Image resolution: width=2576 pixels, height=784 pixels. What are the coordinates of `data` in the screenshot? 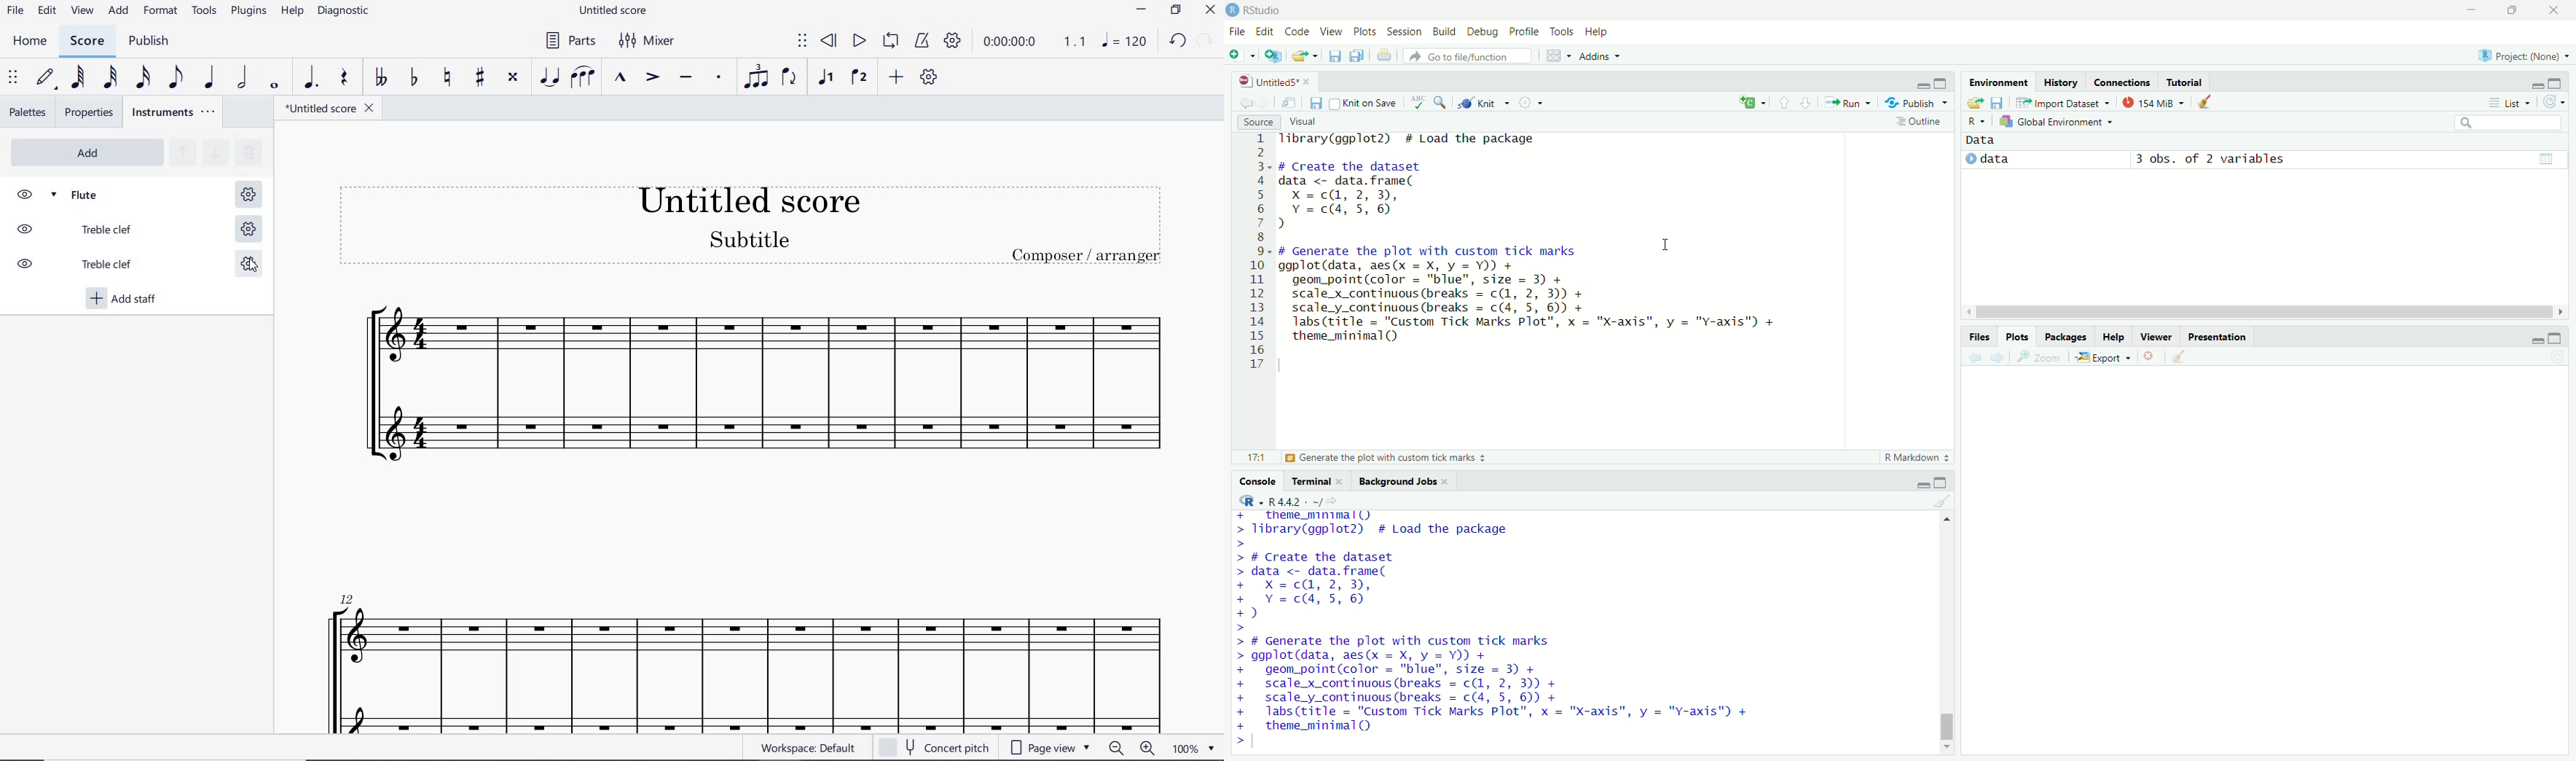 It's located at (2001, 159).